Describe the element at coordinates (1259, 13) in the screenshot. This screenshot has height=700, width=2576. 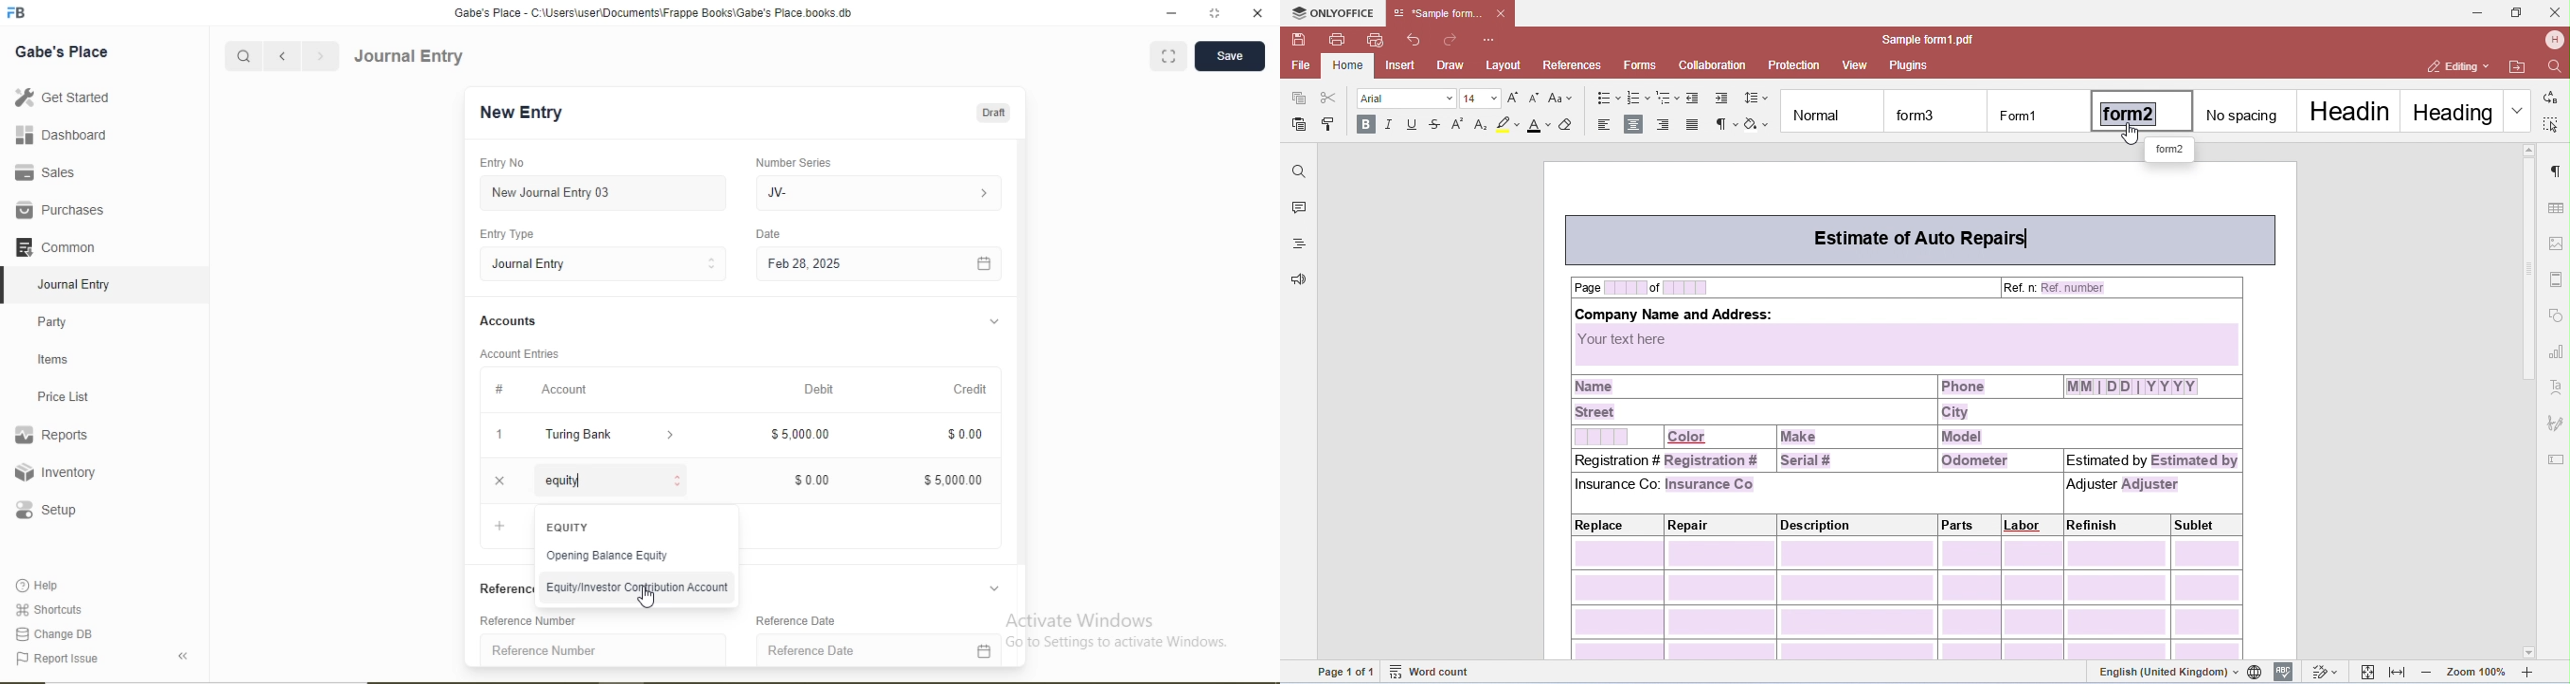
I see `close` at that location.